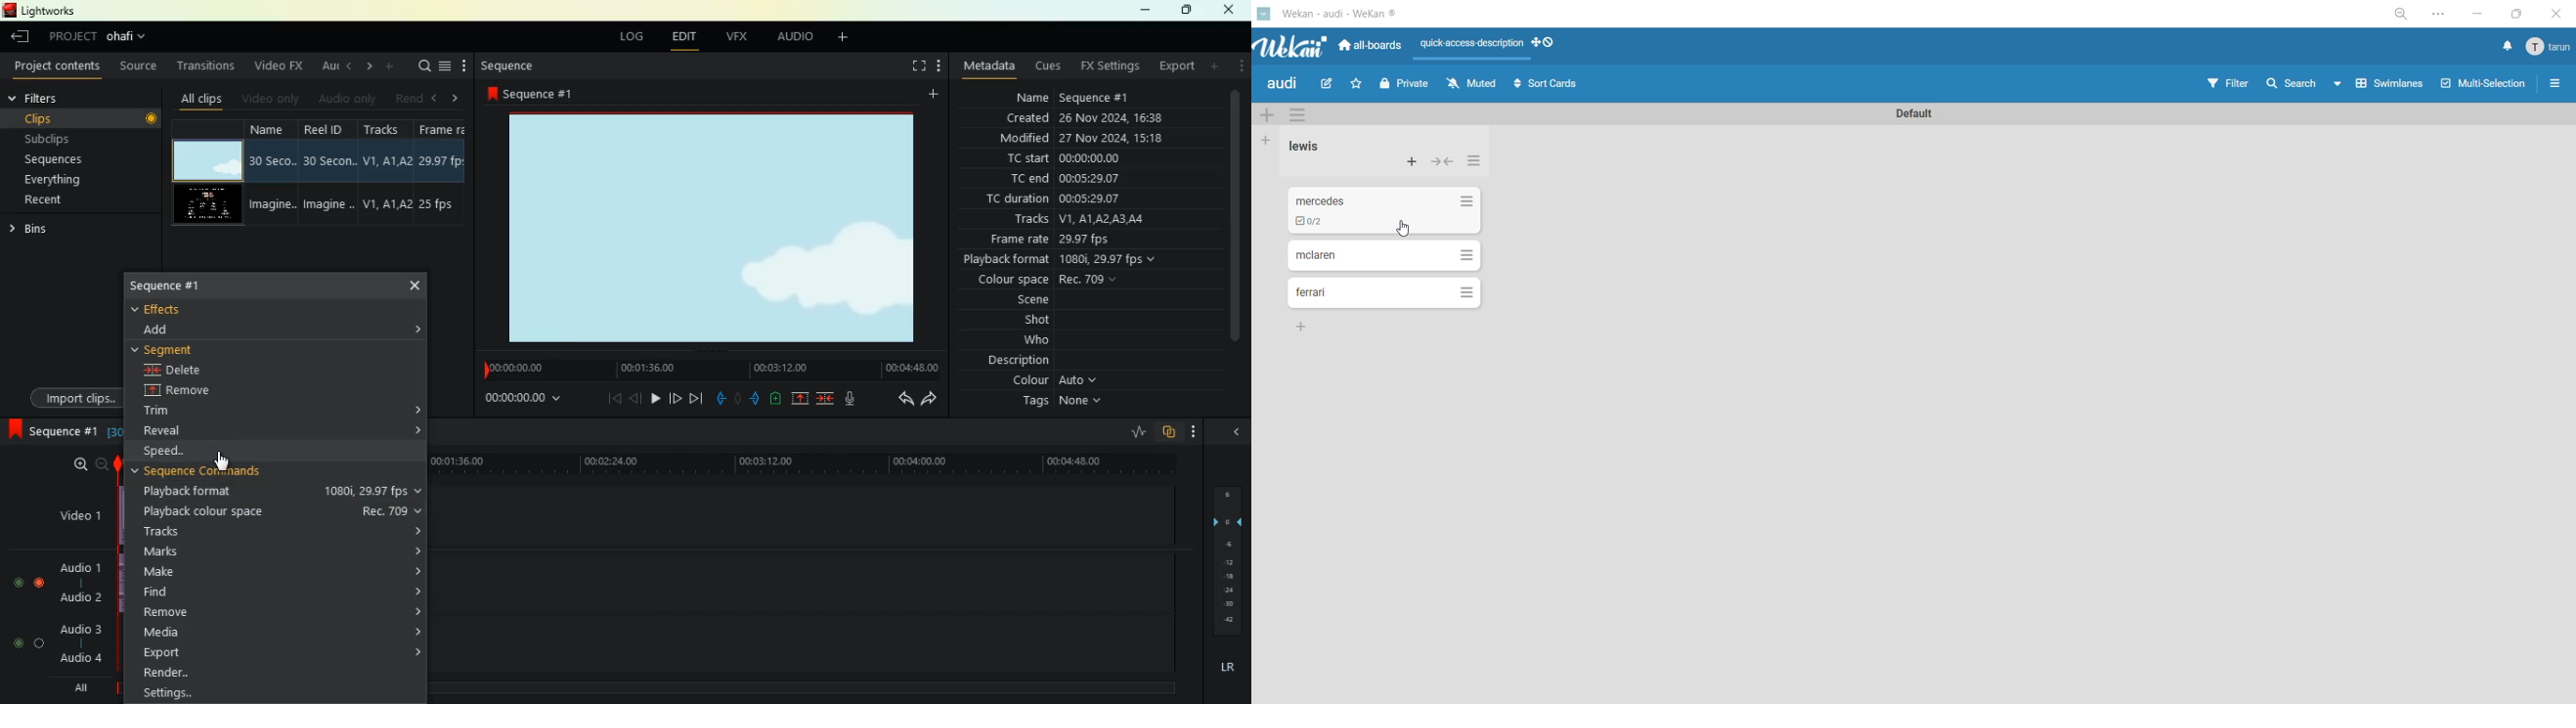 This screenshot has width=2576, height=728. What do you see at coordinates (2228, 84) in the screenshot?
I see `filter` at bounding box center [2228, 84].